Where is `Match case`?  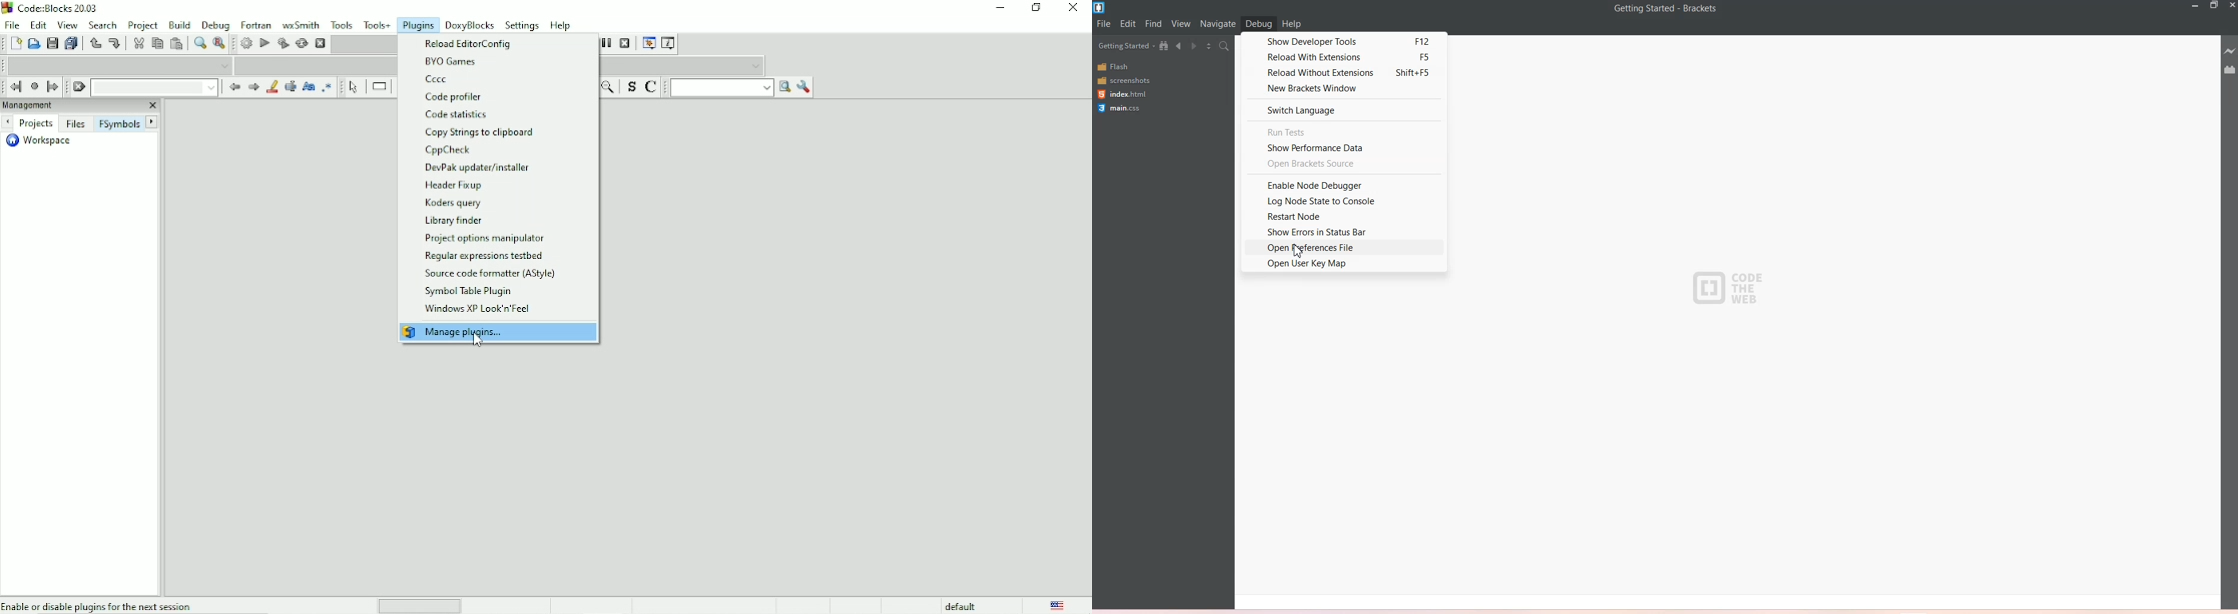 Match case is located at coordinates (308, 87).